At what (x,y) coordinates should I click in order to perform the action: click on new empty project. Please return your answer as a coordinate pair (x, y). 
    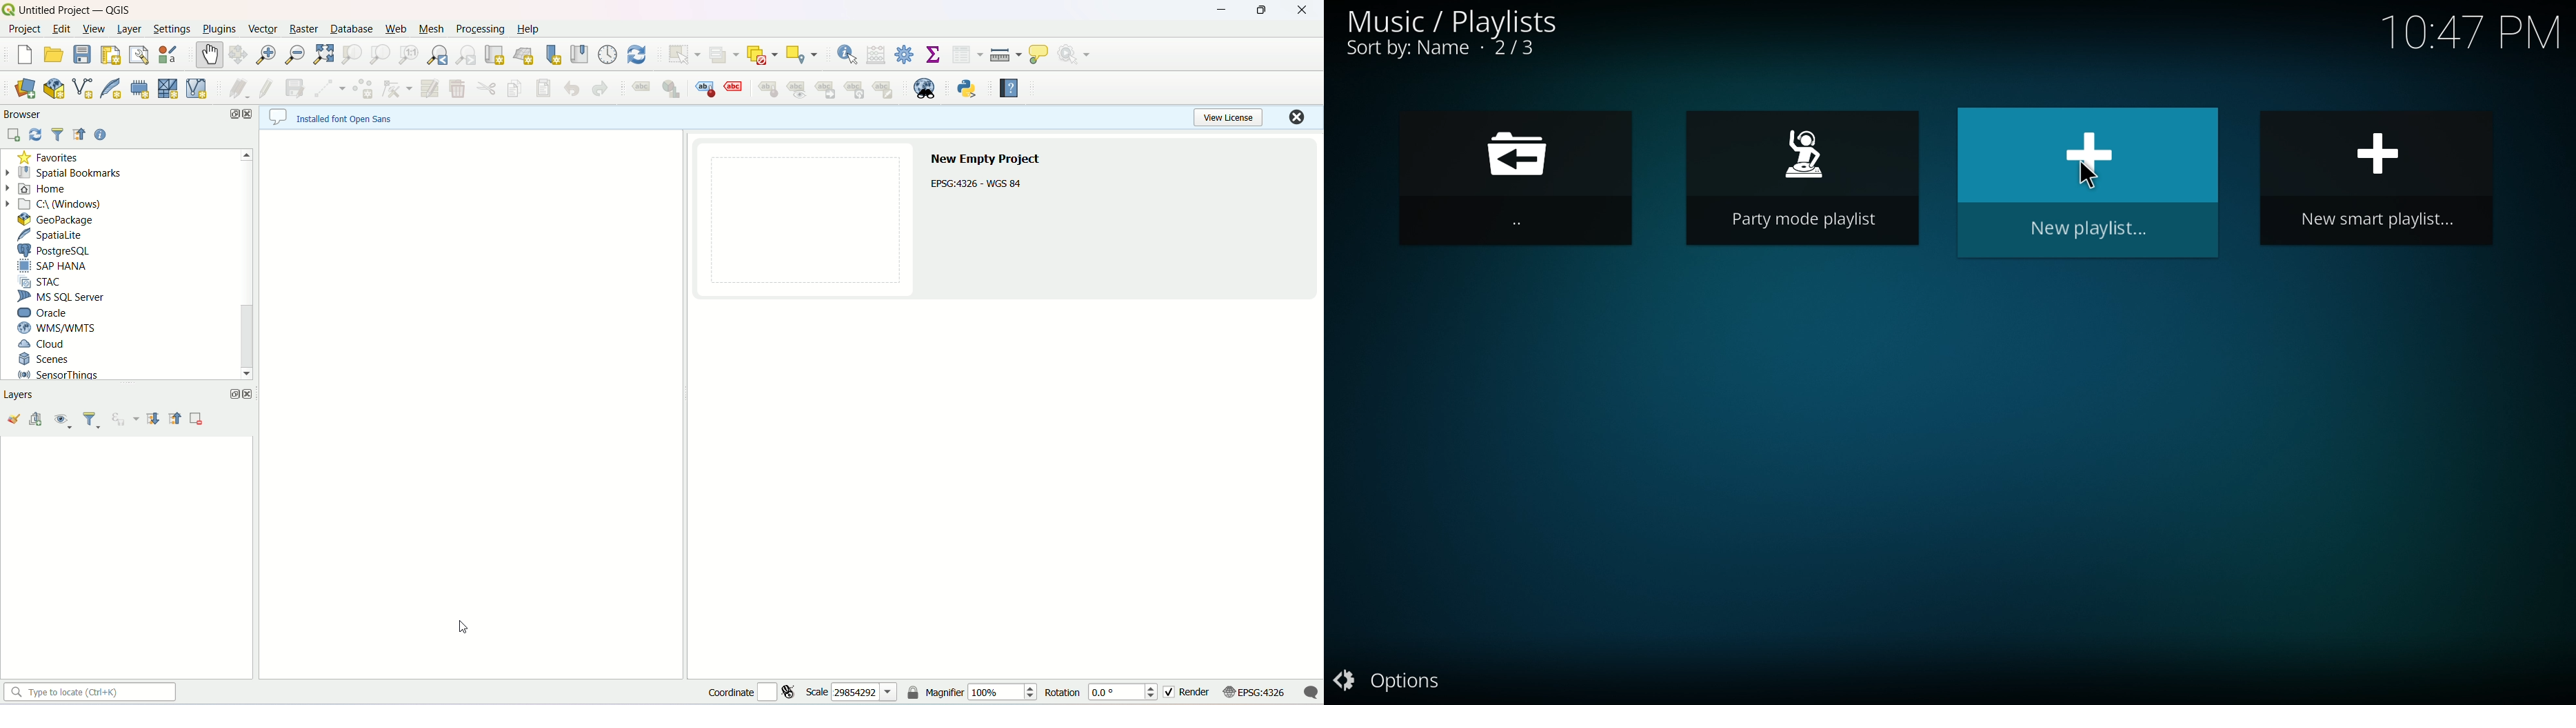
    Looking at the image, I should click on (986, 159).